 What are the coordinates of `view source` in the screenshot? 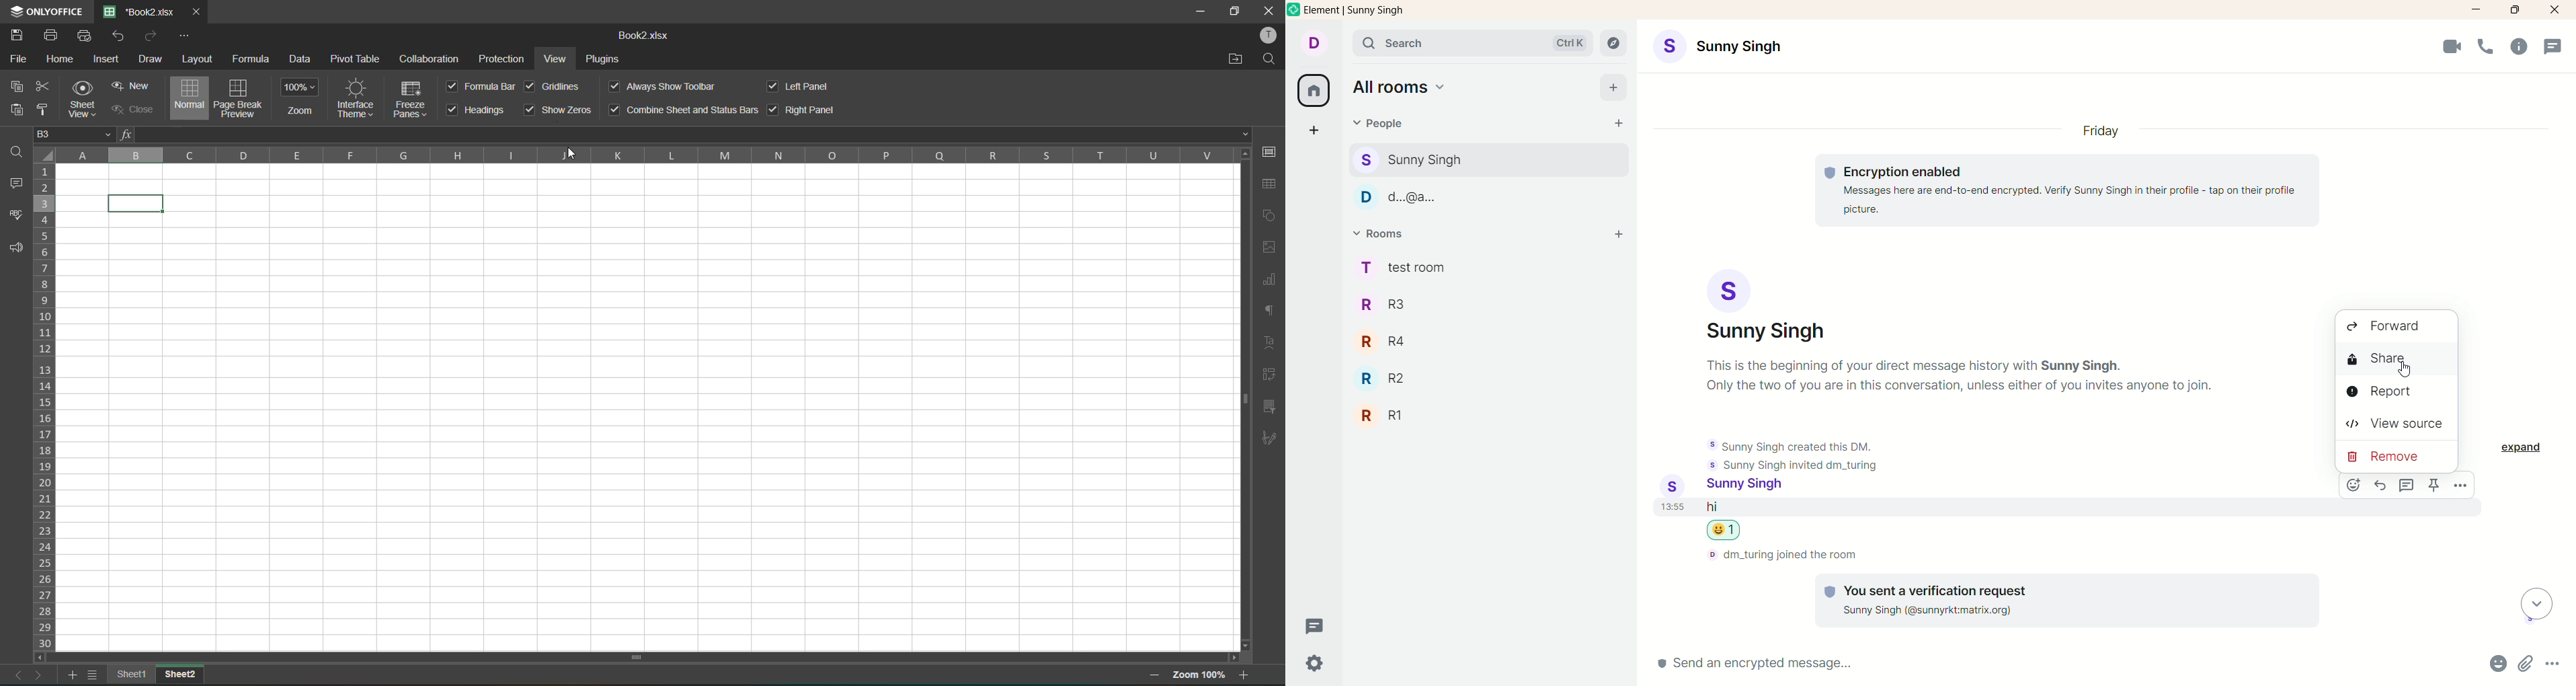 It's located at (2394, 424).